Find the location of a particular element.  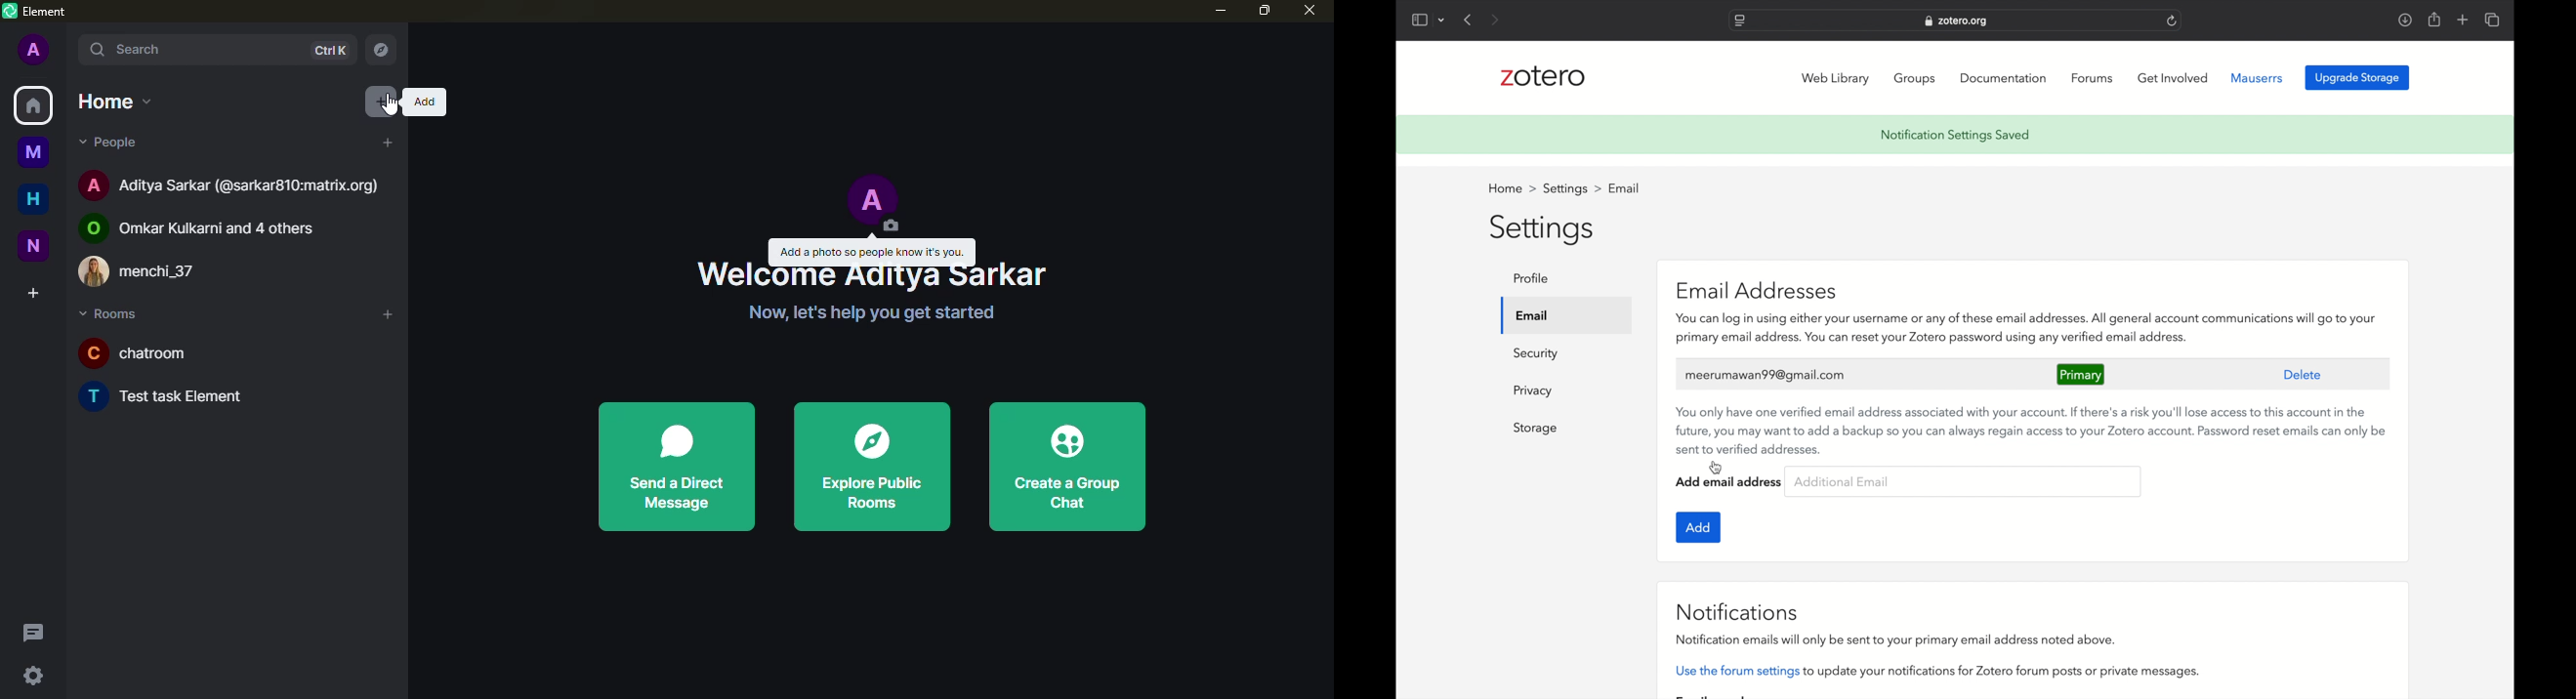

profile is located at coordinates (36, 52).